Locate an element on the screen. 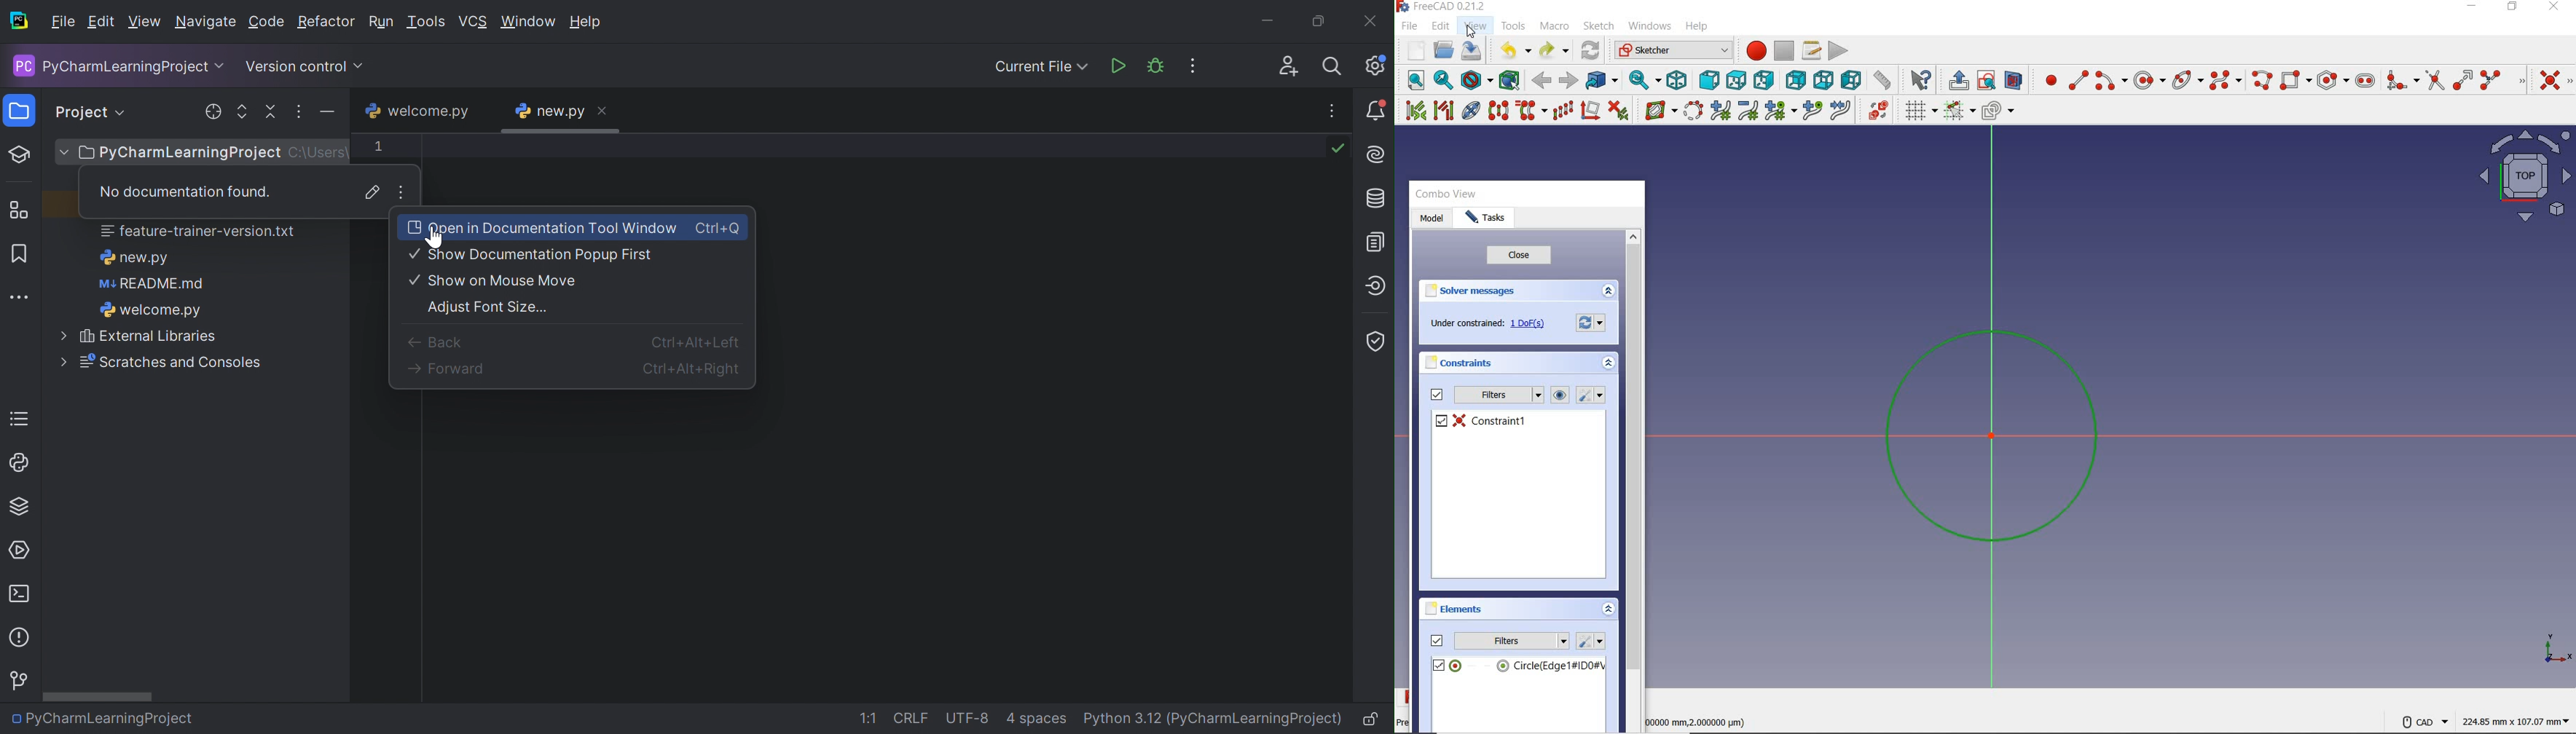 The height and width of the screenshot is (756, 2576). view is located at coordinates (1560, 395).